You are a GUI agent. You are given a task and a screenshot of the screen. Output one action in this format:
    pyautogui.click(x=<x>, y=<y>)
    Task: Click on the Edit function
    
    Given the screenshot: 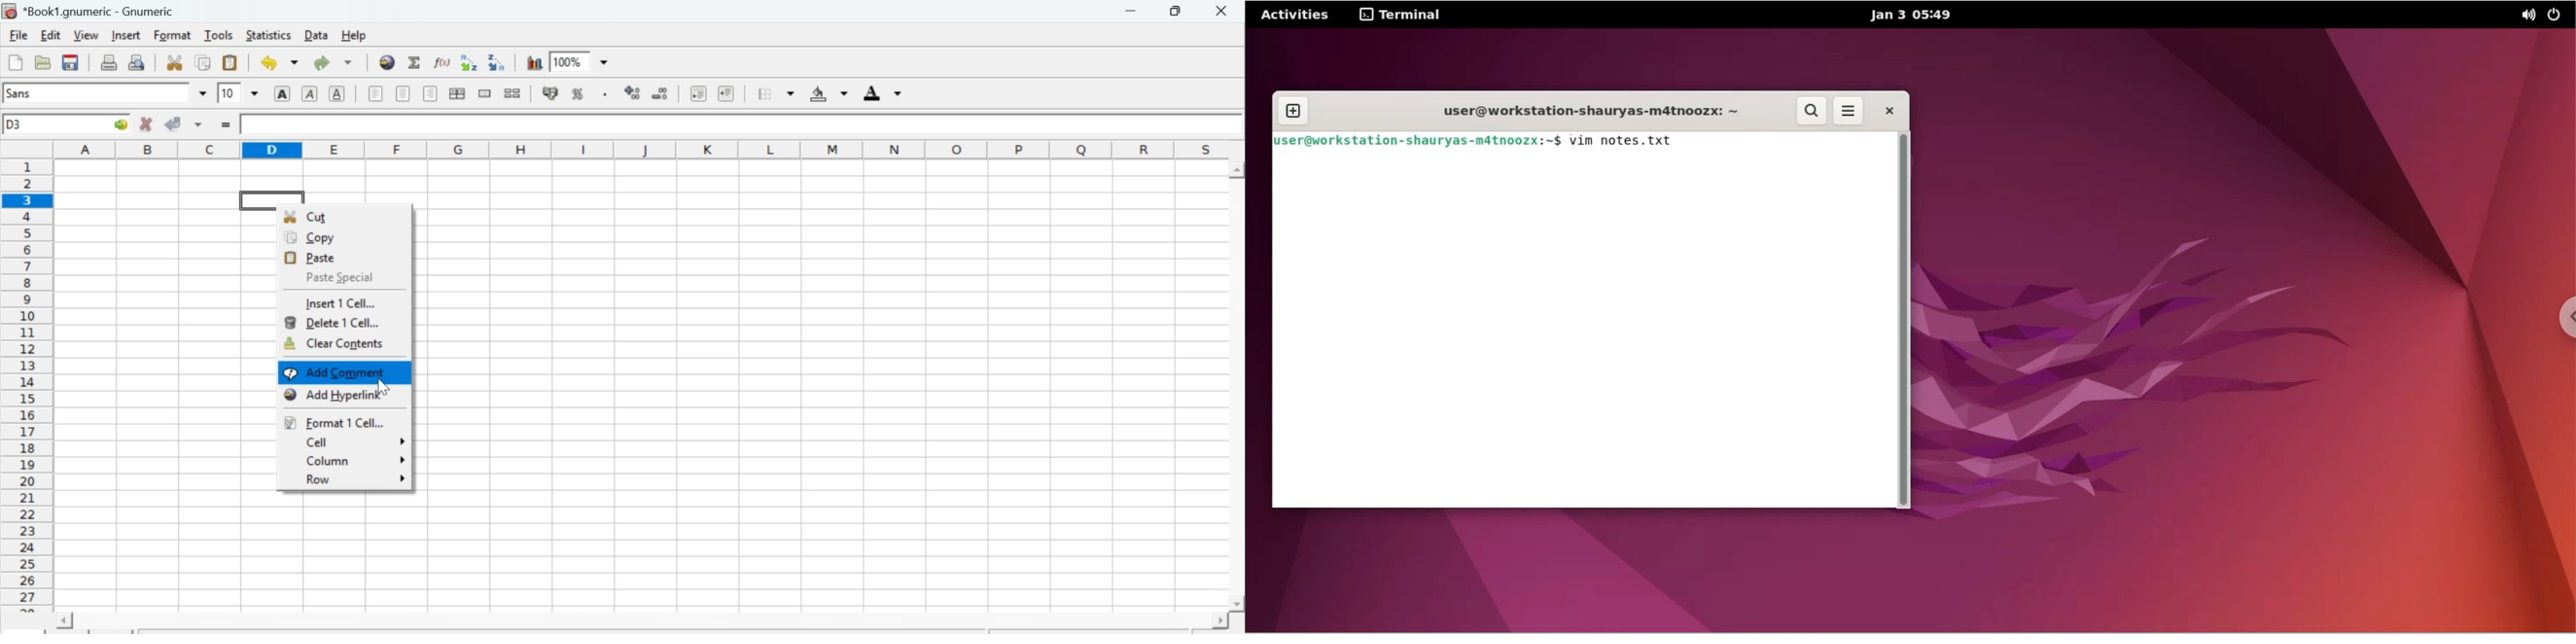 What is the action you would take?
    pyautogui.click(x=441, y=65)
    